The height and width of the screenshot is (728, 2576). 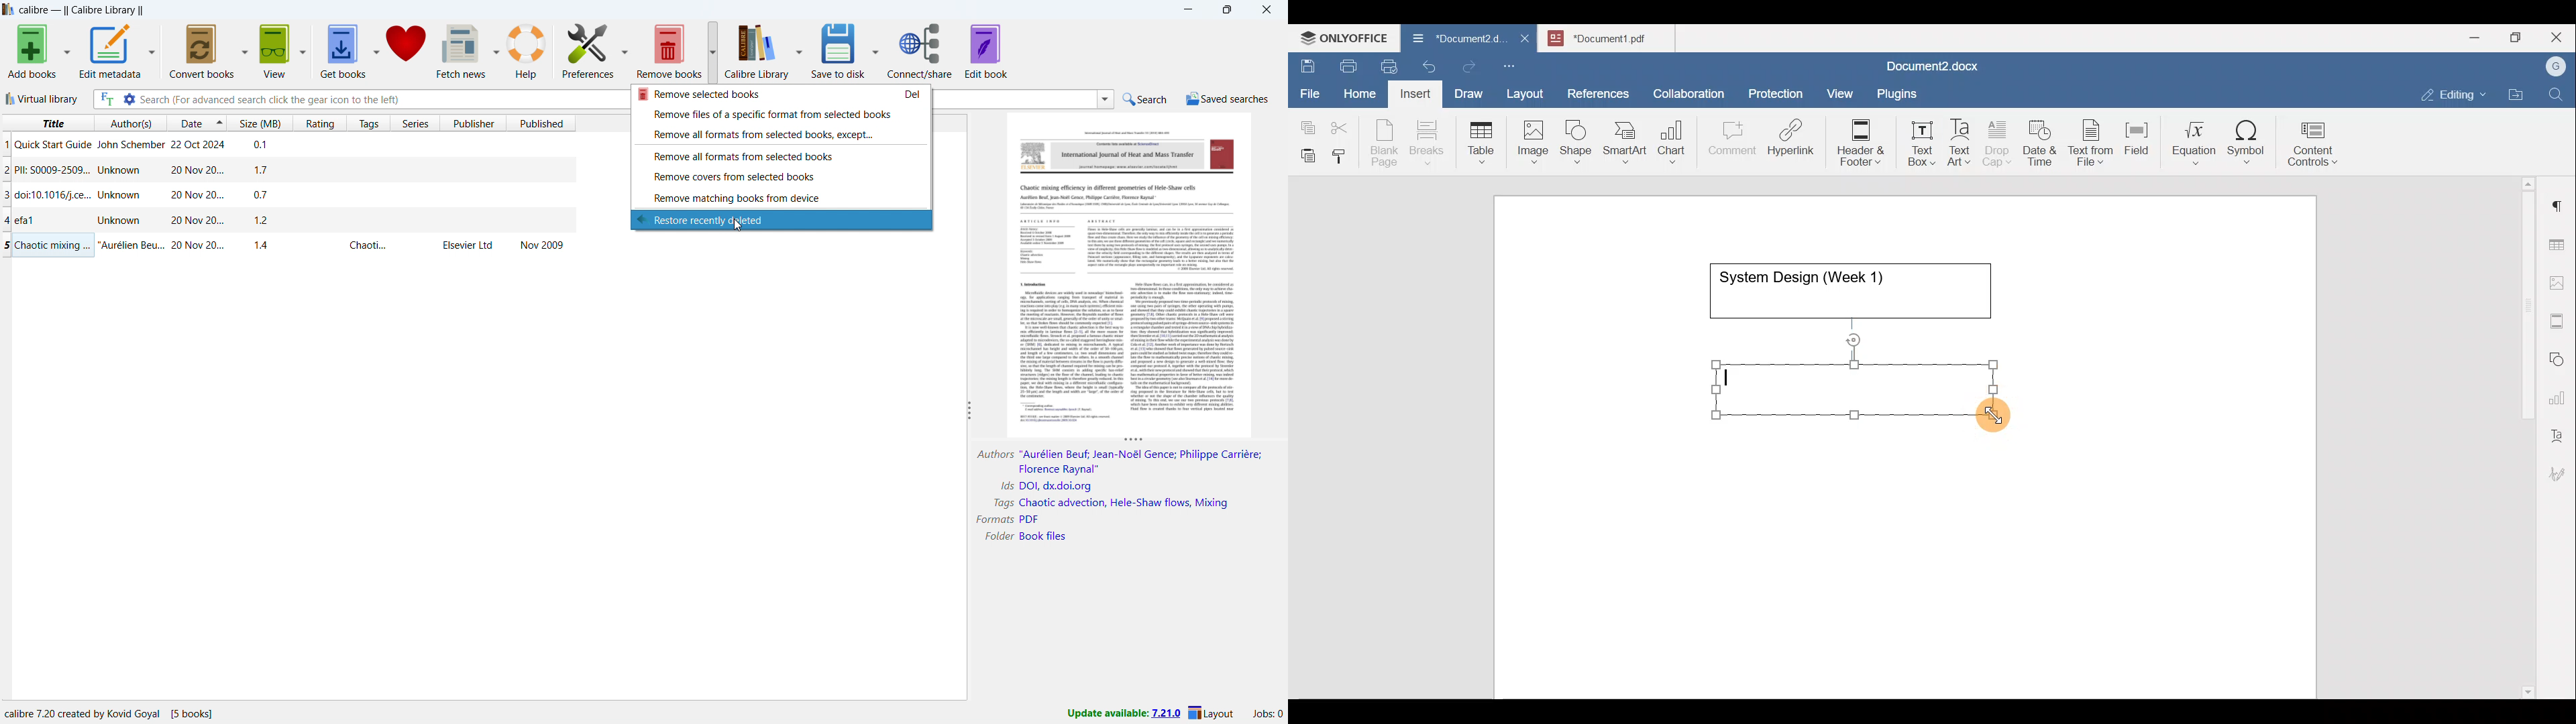 I want to click on edit metadata options, so click(x=152, y=52).